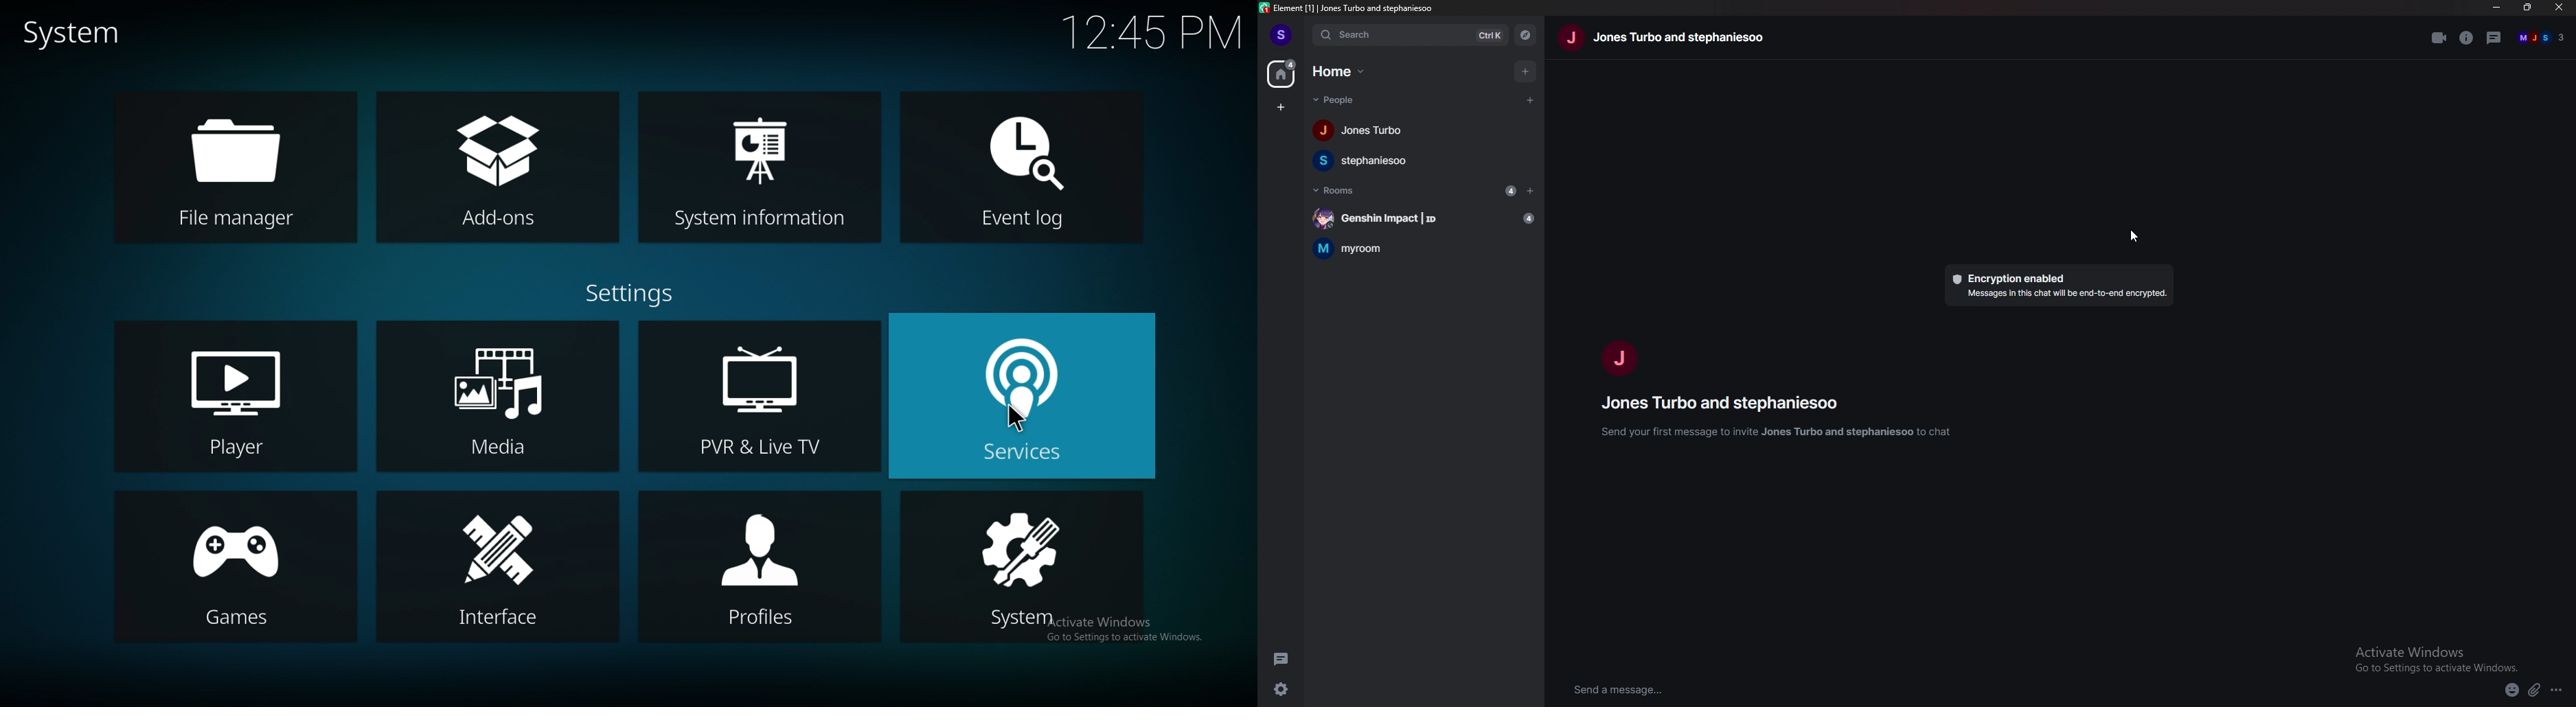 This screenshot has height=728, width=2576. I want to click on Jones Turbo, so click(1358, 132).